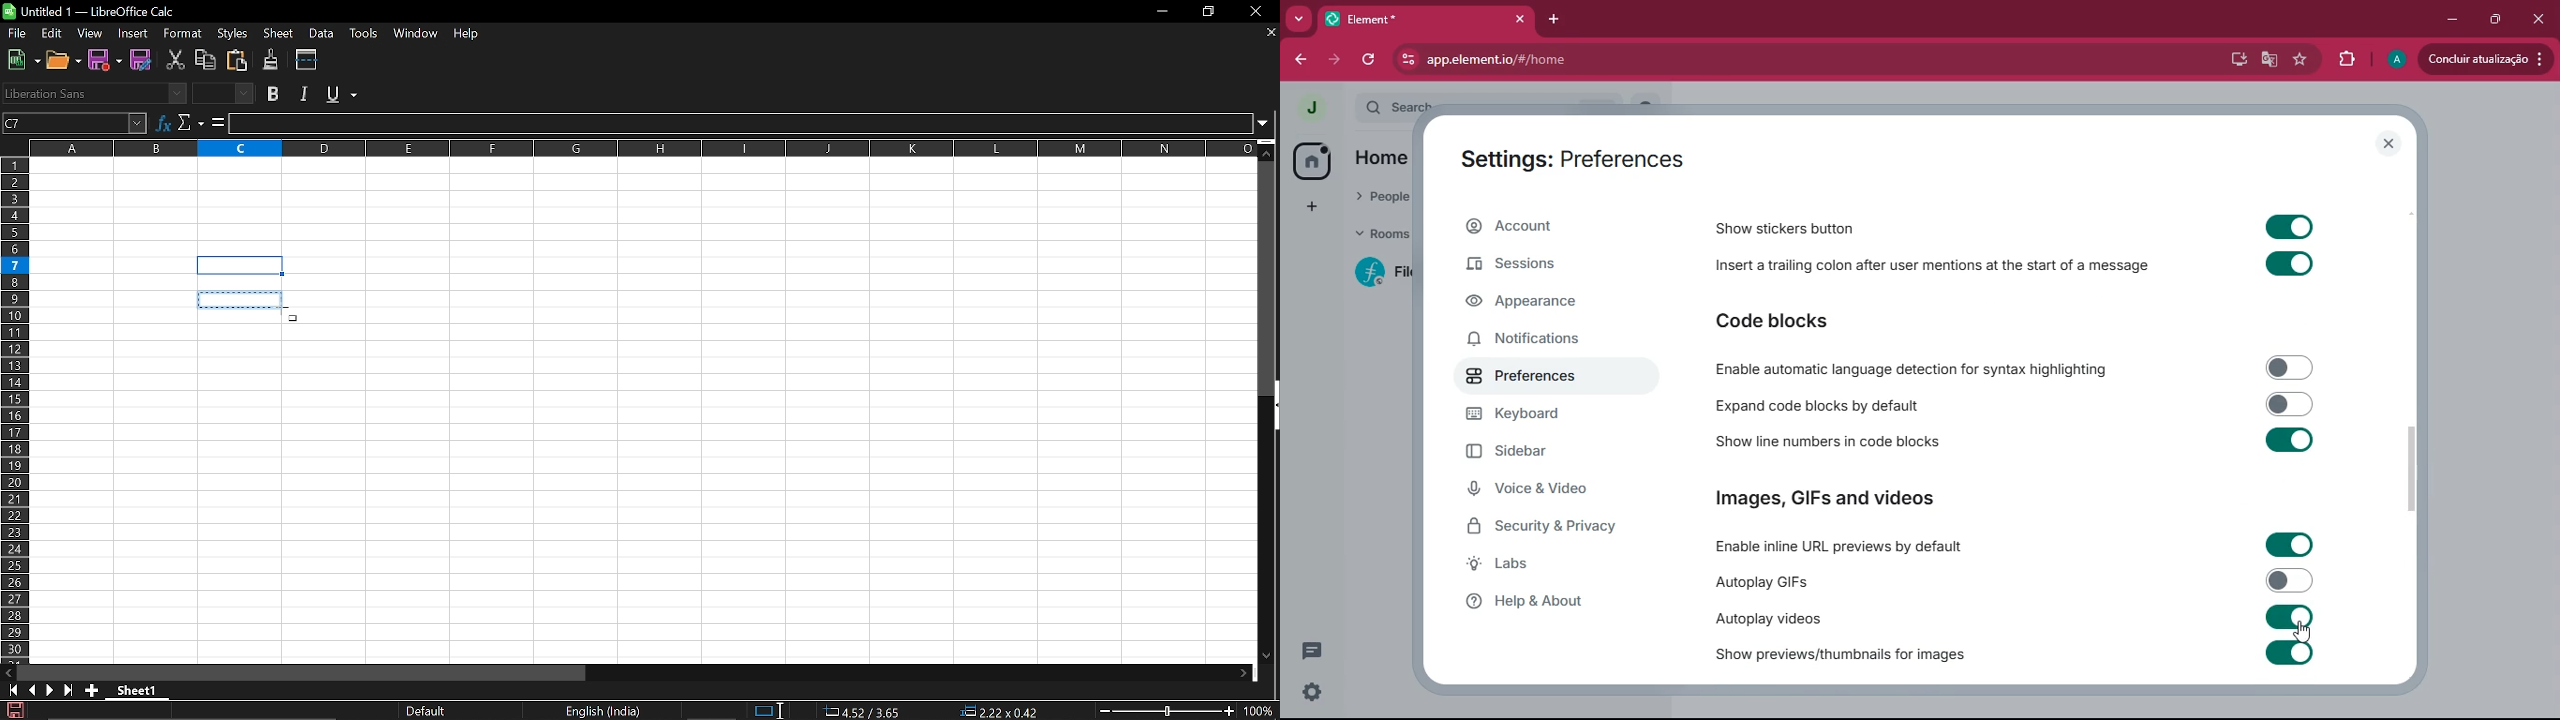 The height and width of the screenshot is (728, 2576). I want to click on Save, so click(13, 710).